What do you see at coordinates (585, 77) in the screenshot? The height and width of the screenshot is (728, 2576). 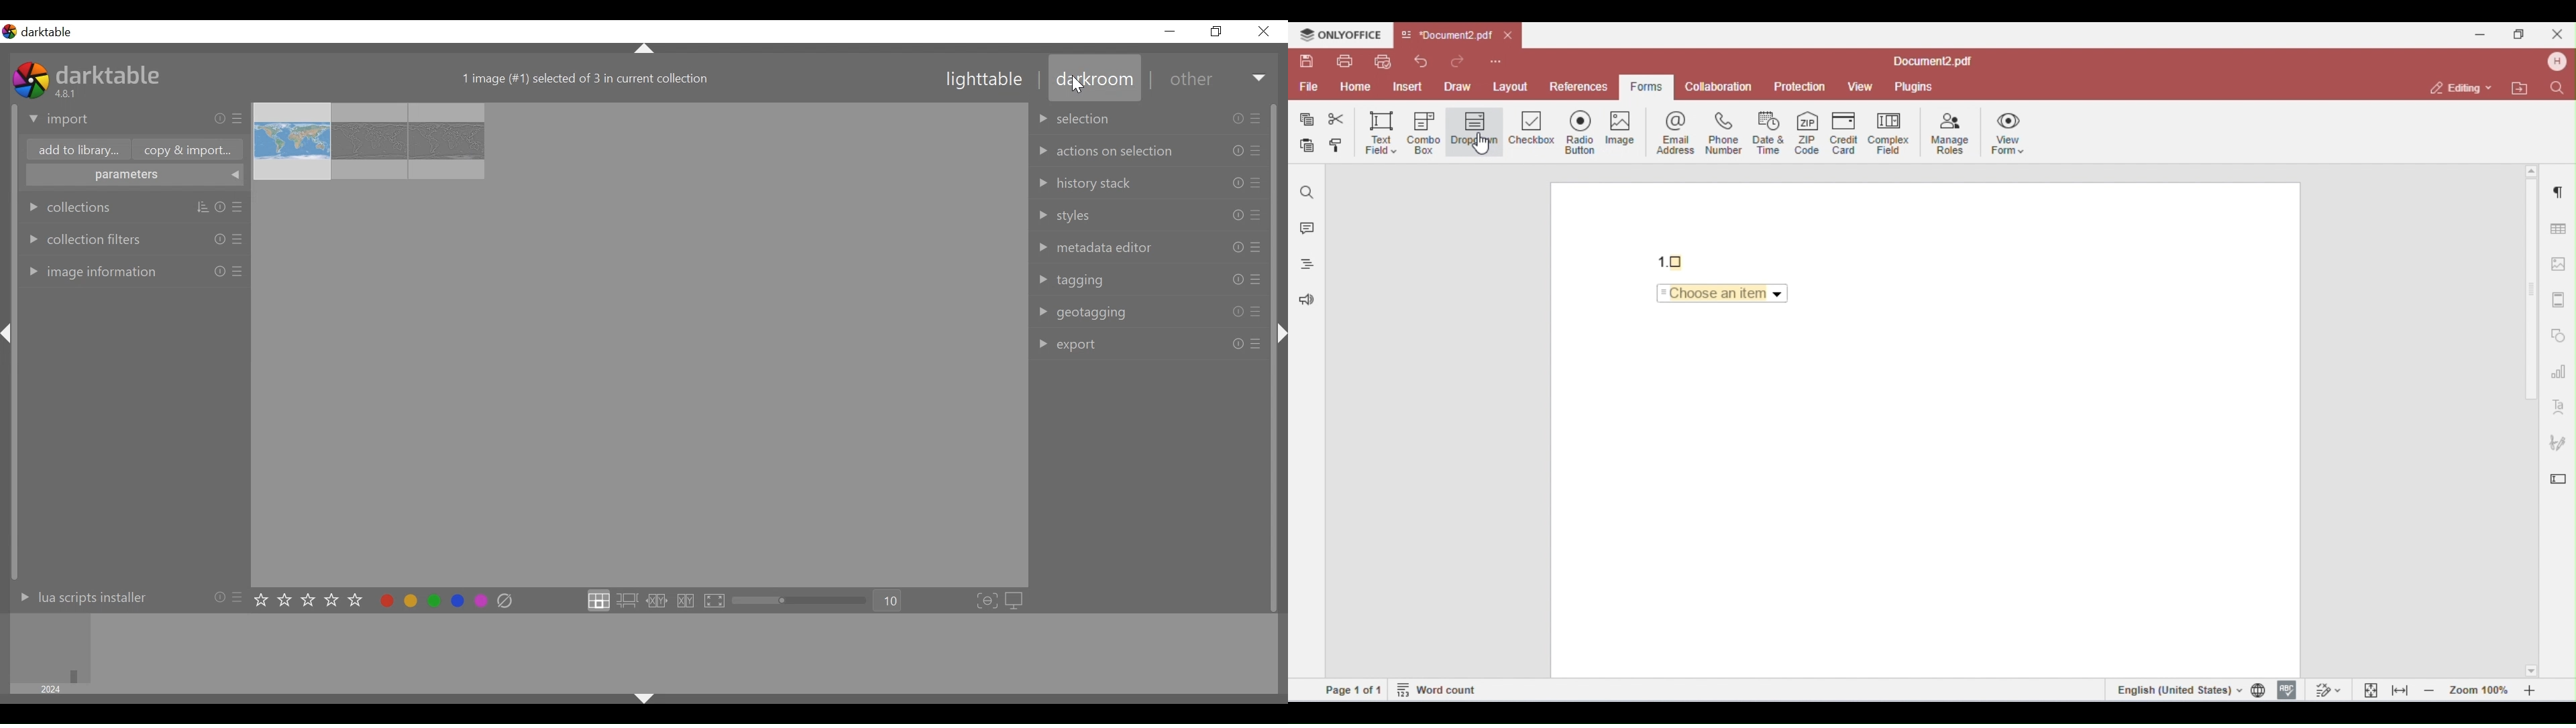 I see `image selected in current collection` at bounding box center [585, 77].